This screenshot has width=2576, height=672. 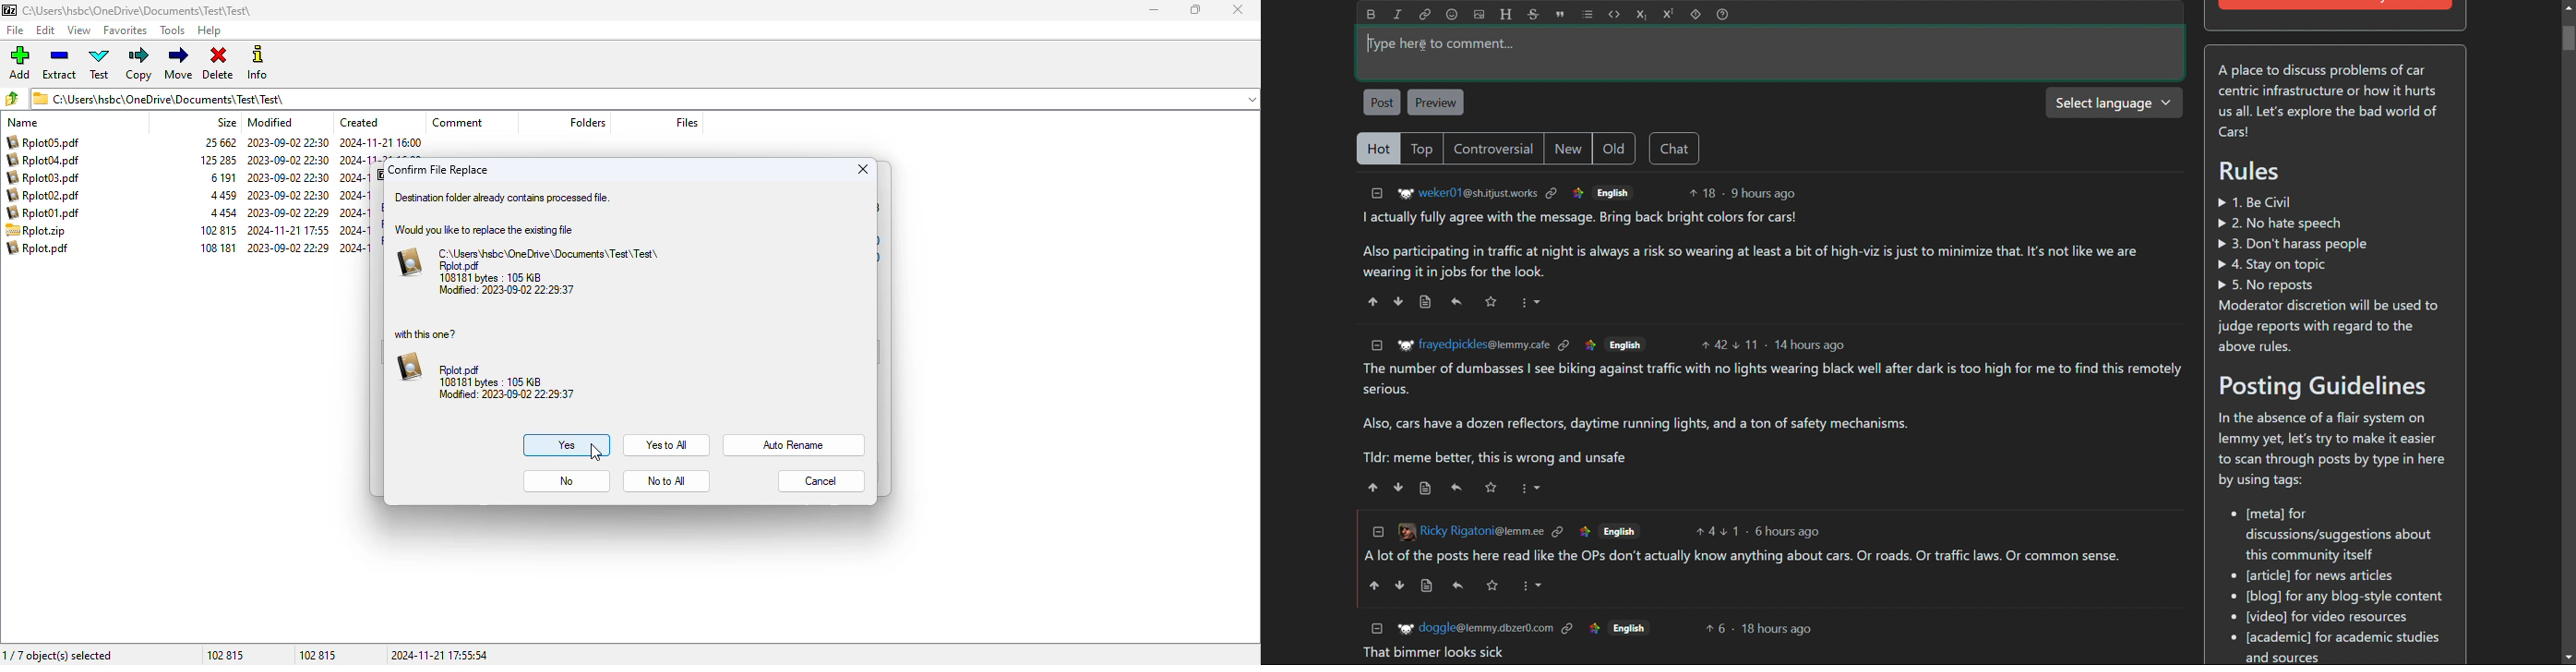 I want to click on list, so click(x=1588, y=14).